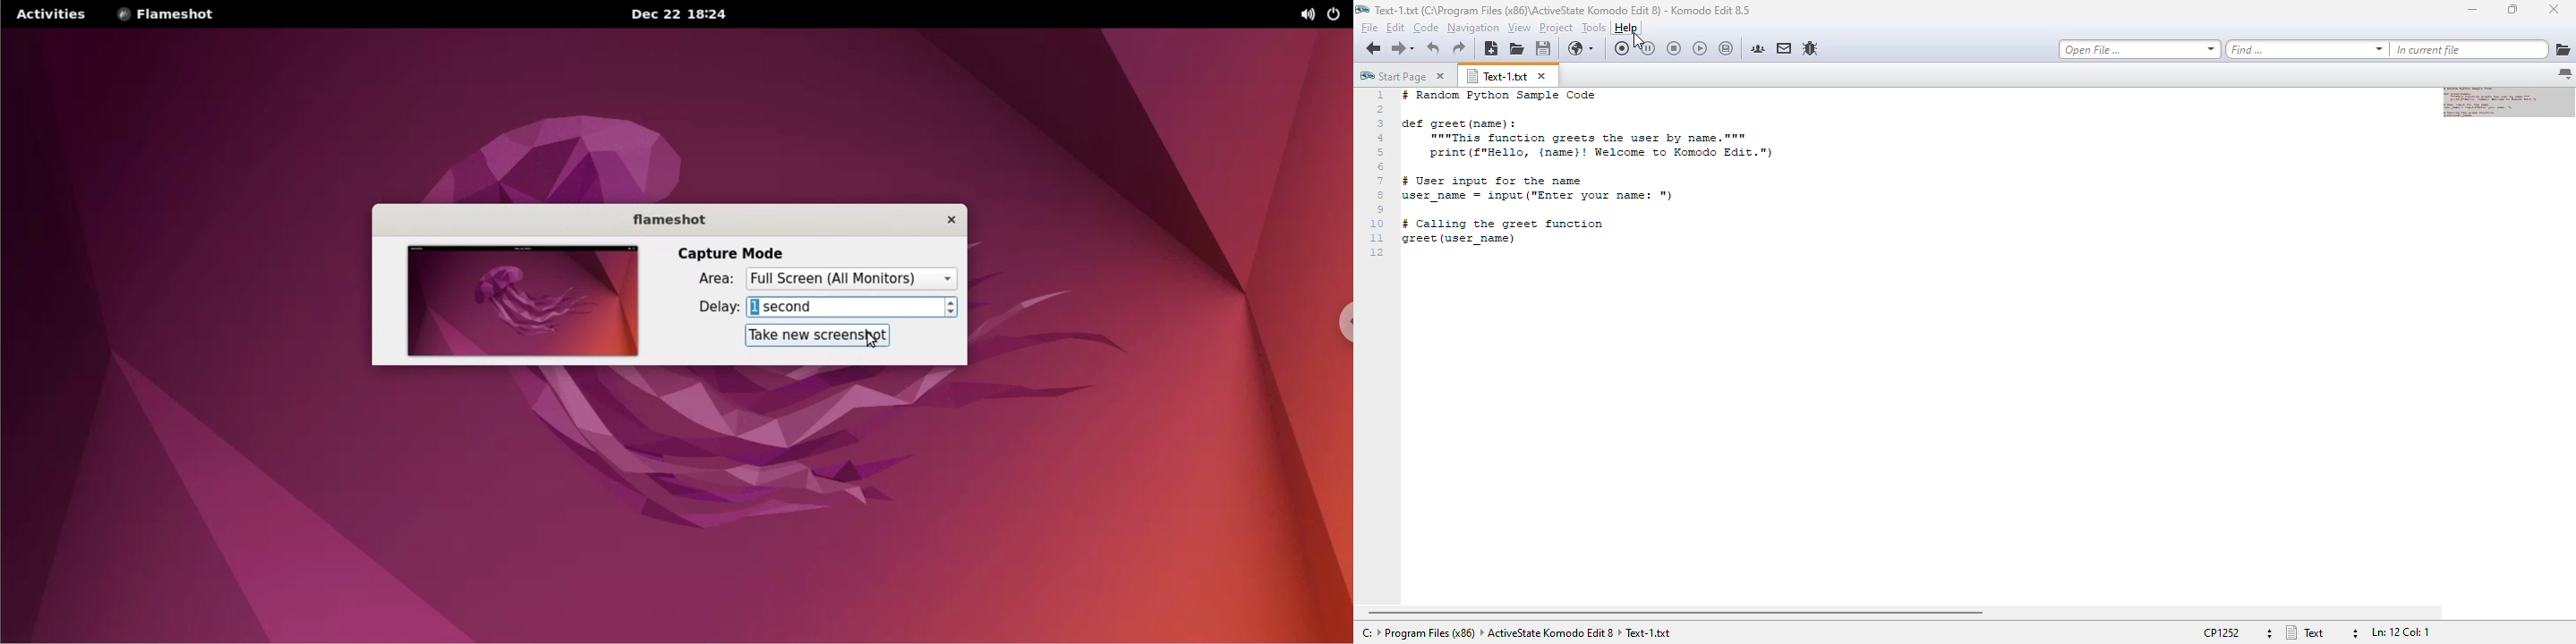 This screenshot has width=2576, height=644. What do you see at coordinates (1557, 27) in the screenshot?
I see `project` at bounding box center [1557, 27].